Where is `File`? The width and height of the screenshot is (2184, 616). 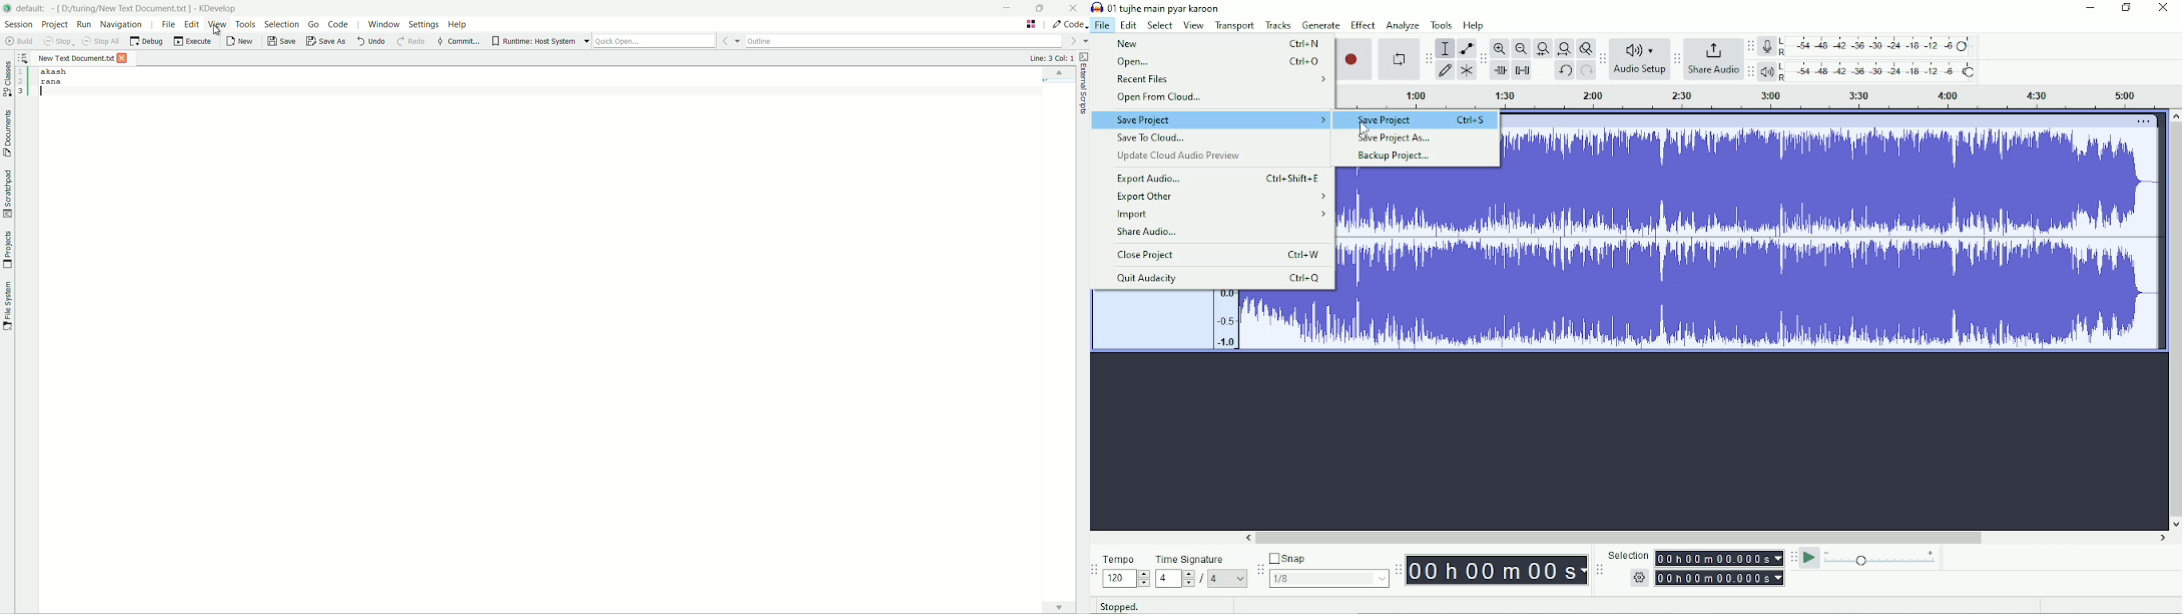
File is located at coordinates (1102, 25).